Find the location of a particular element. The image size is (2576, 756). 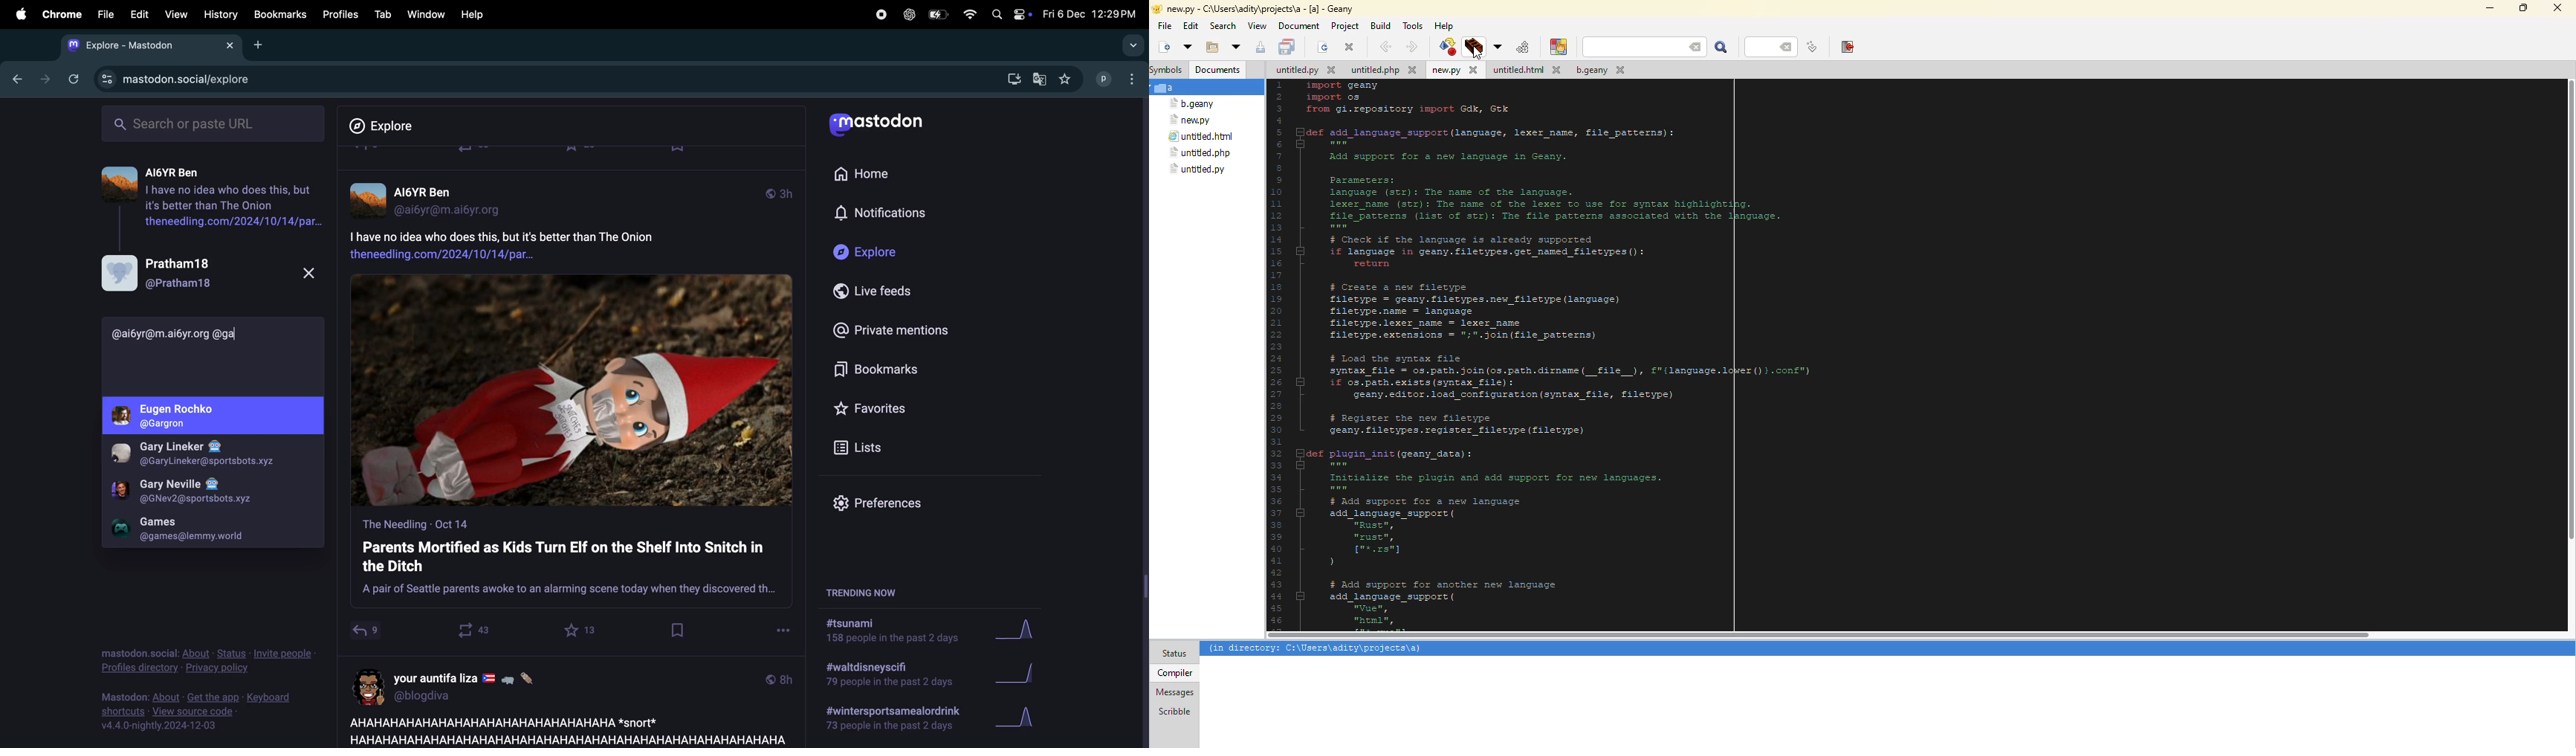

thread is located at coordinates (208, 202).